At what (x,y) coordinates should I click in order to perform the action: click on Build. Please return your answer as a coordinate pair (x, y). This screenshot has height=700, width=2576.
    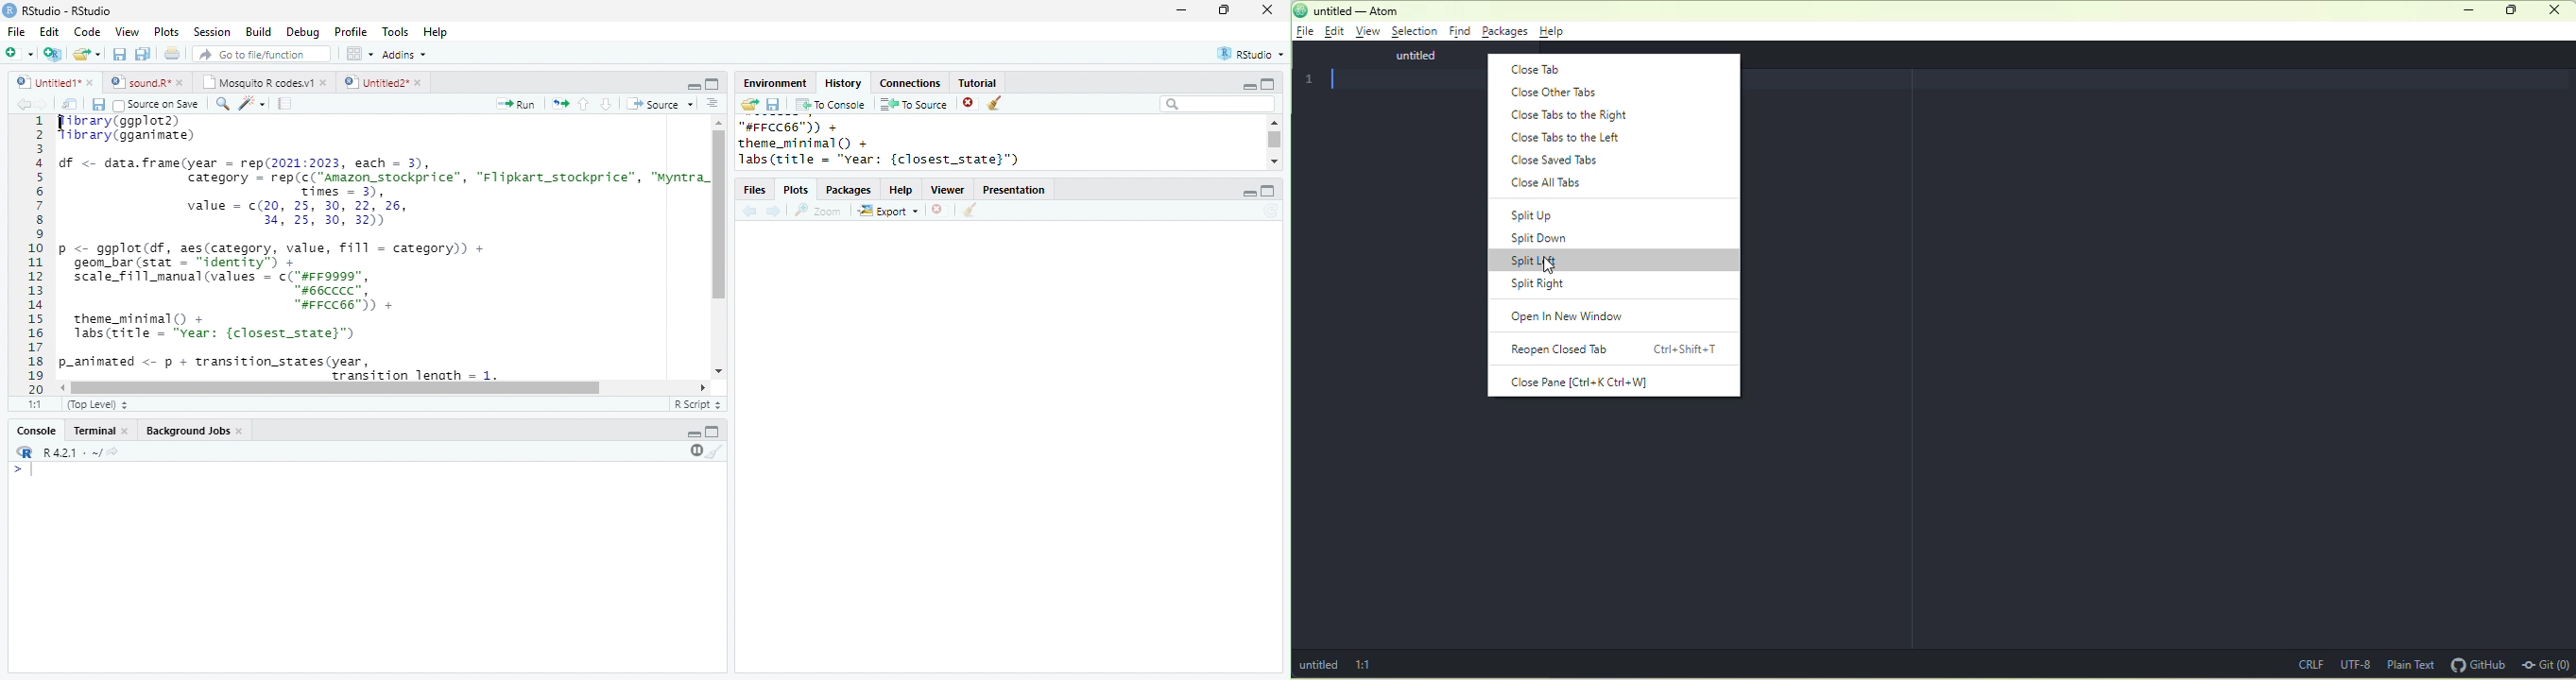
    Looking at the image, I should click on (258, 31).